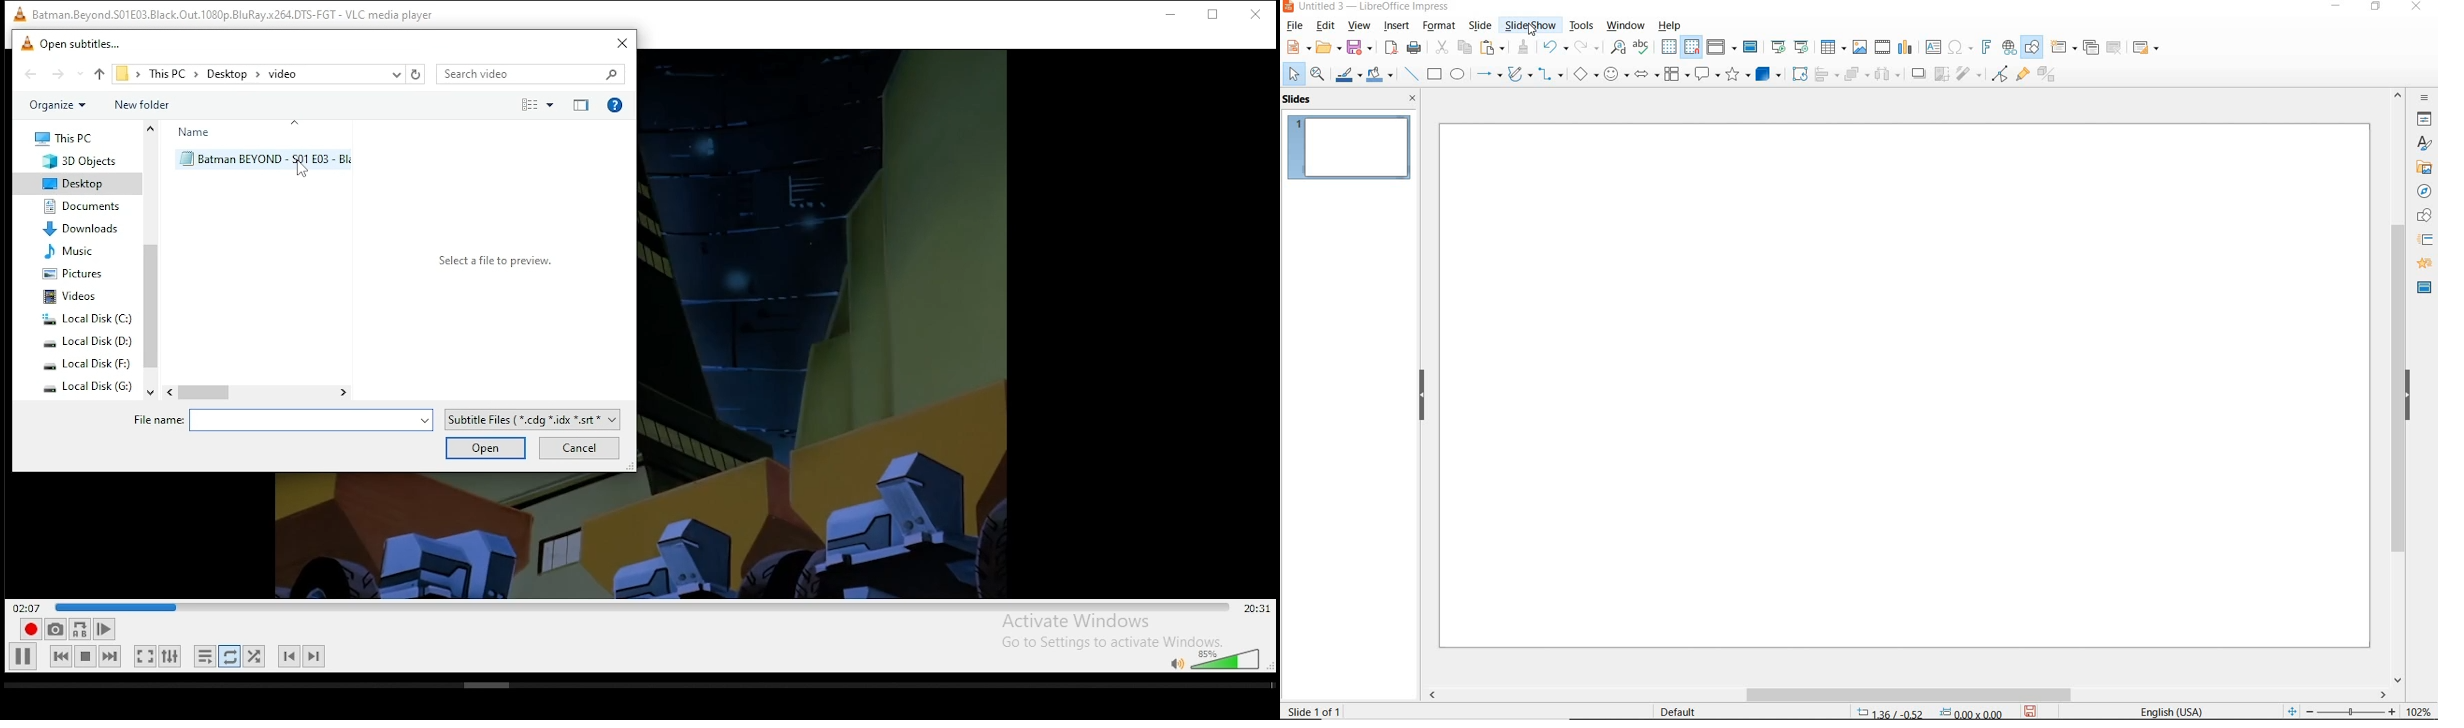 The width and height of the screenshot is (2464, 728). Describe the element at coordinates (1361, 47) in the screenshot. I see `SAVE` at that location.